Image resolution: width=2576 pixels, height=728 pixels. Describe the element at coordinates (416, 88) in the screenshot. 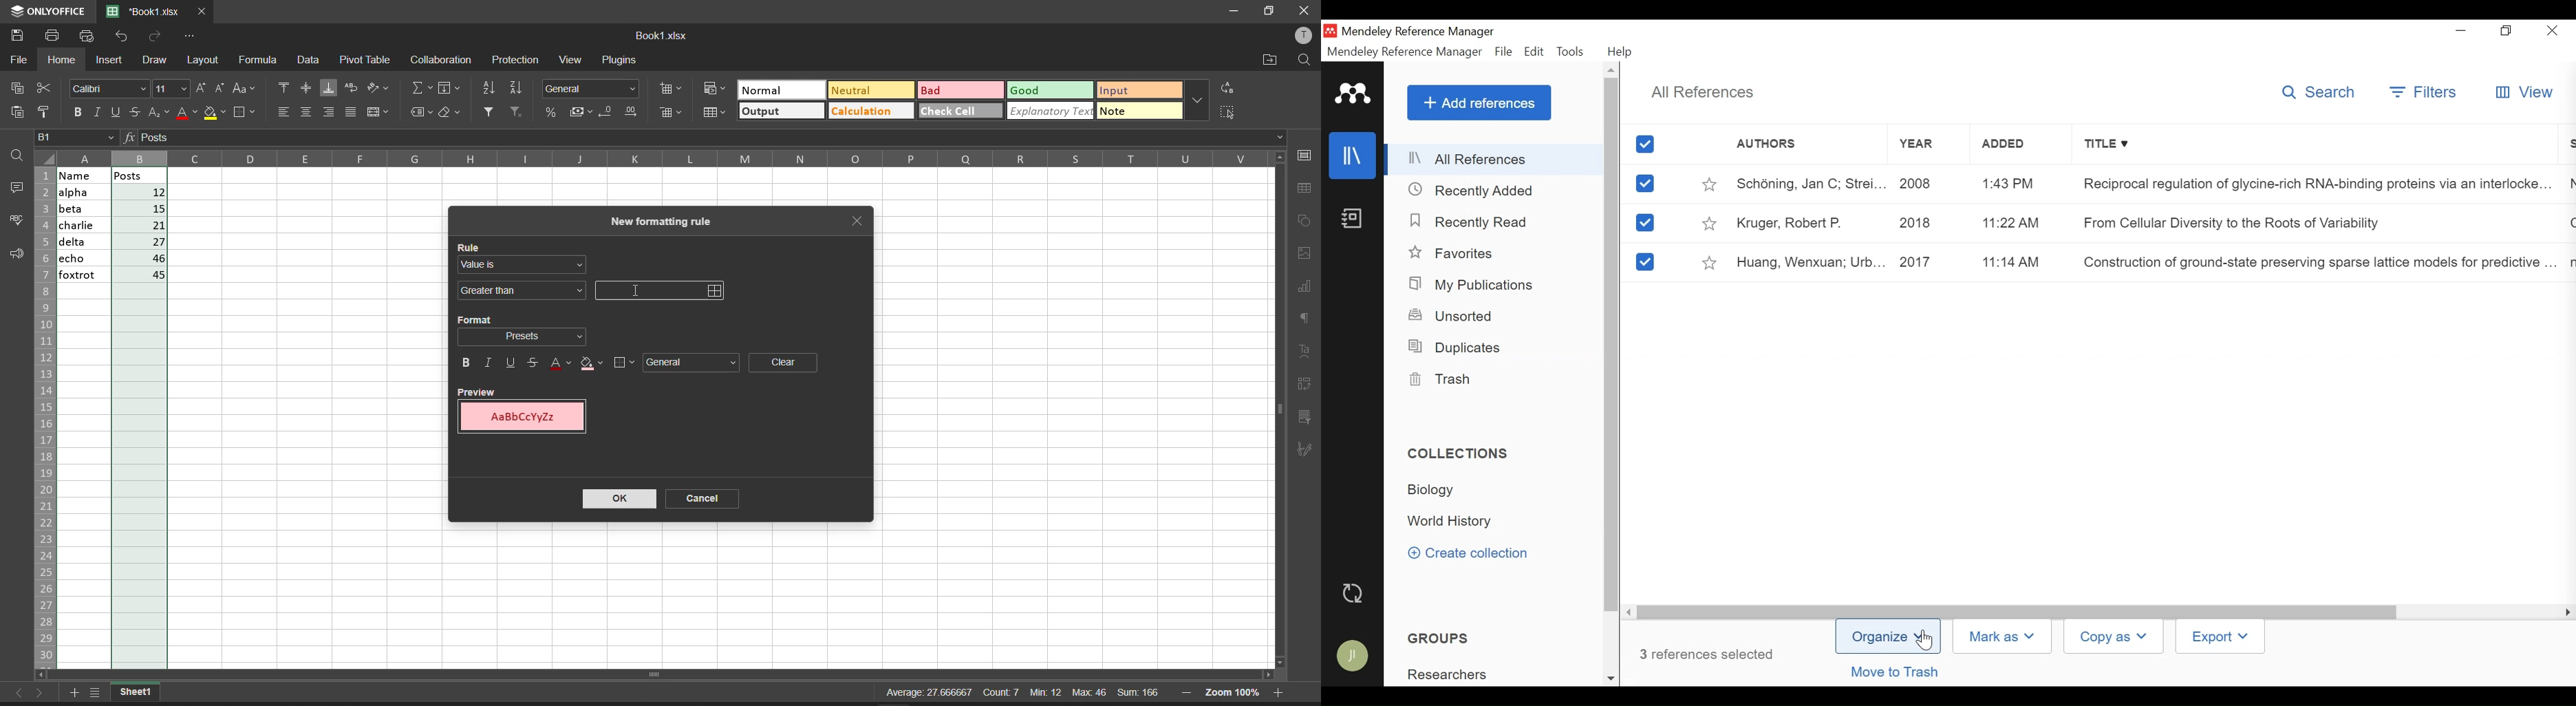

I see `summation` at that location.